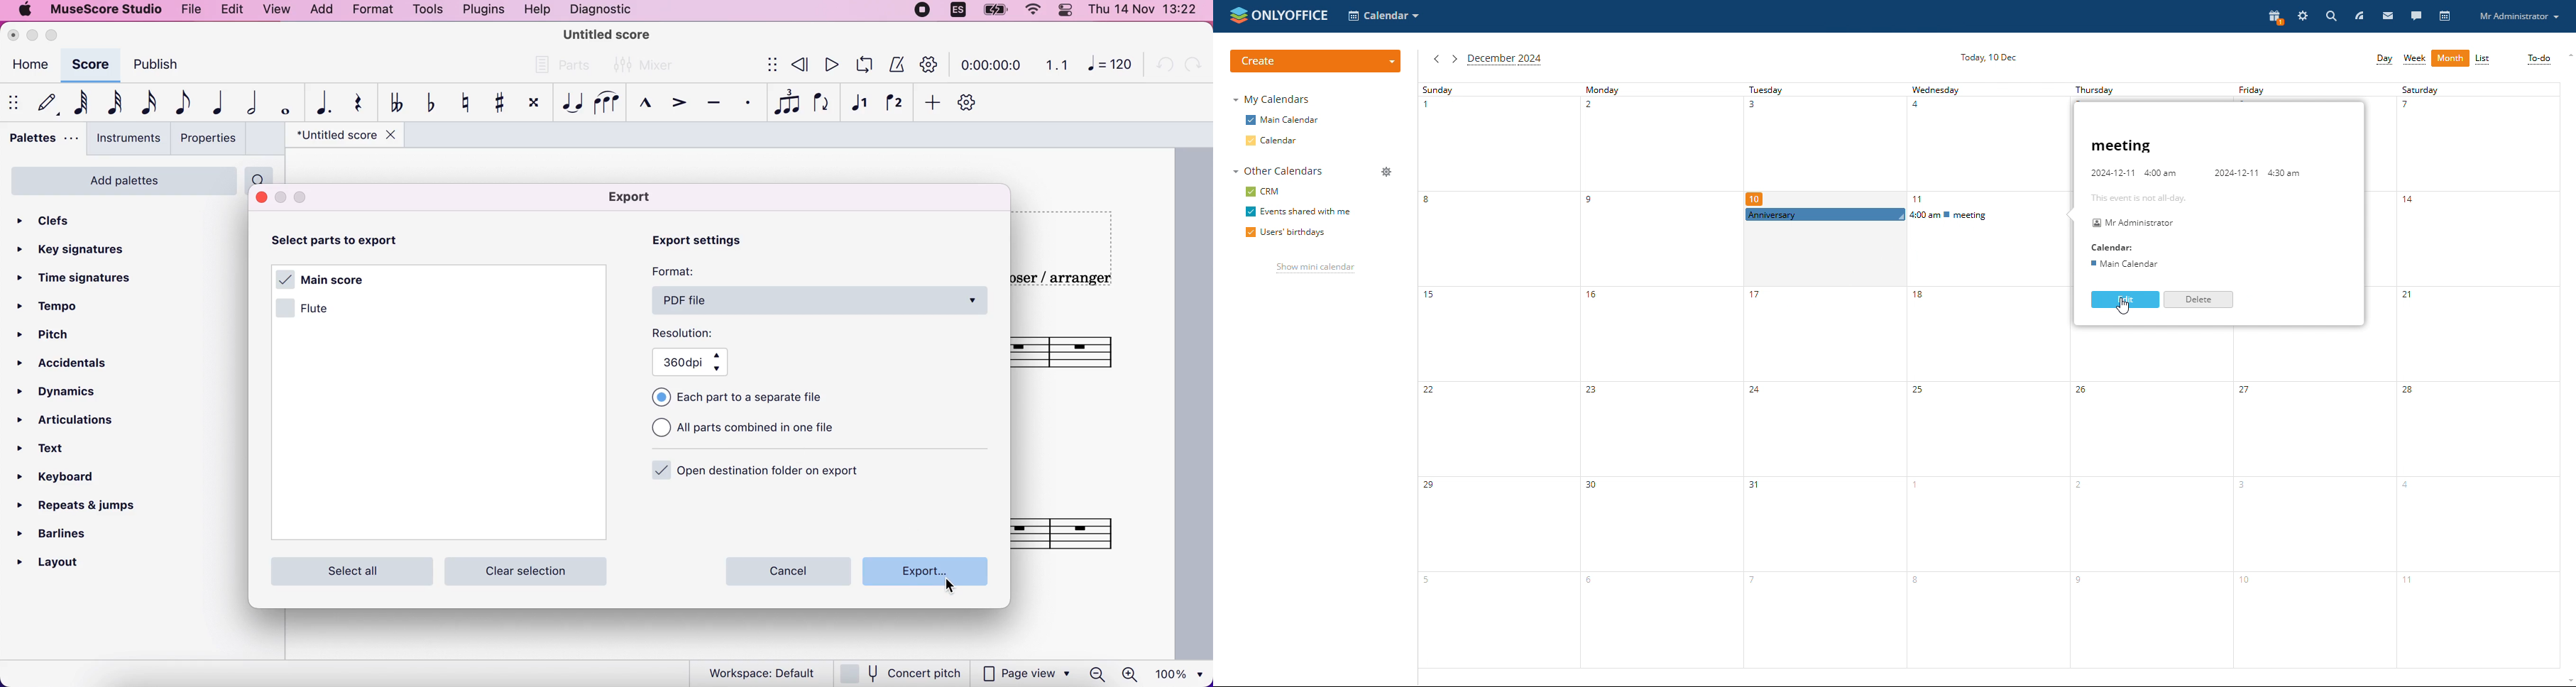  I want to click on clear selection, so click(532, 570).